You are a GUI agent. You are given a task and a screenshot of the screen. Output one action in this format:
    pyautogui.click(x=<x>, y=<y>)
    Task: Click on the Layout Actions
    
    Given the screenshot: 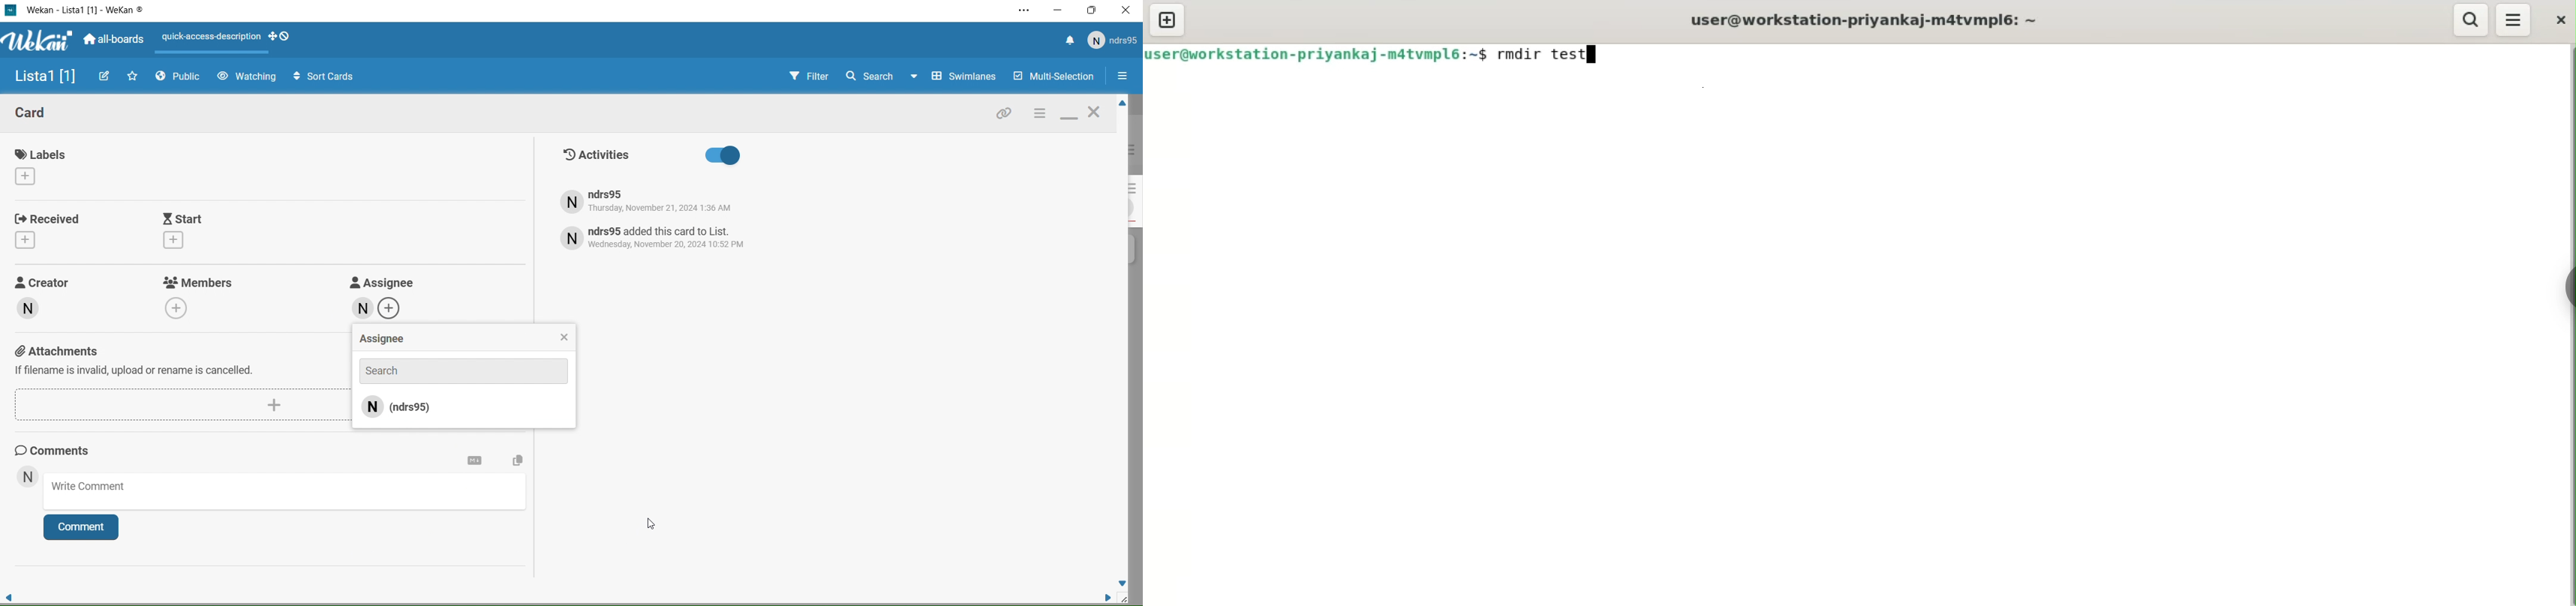 What is the action you would take?
    pyautogui.click(x=210, y=38)
    